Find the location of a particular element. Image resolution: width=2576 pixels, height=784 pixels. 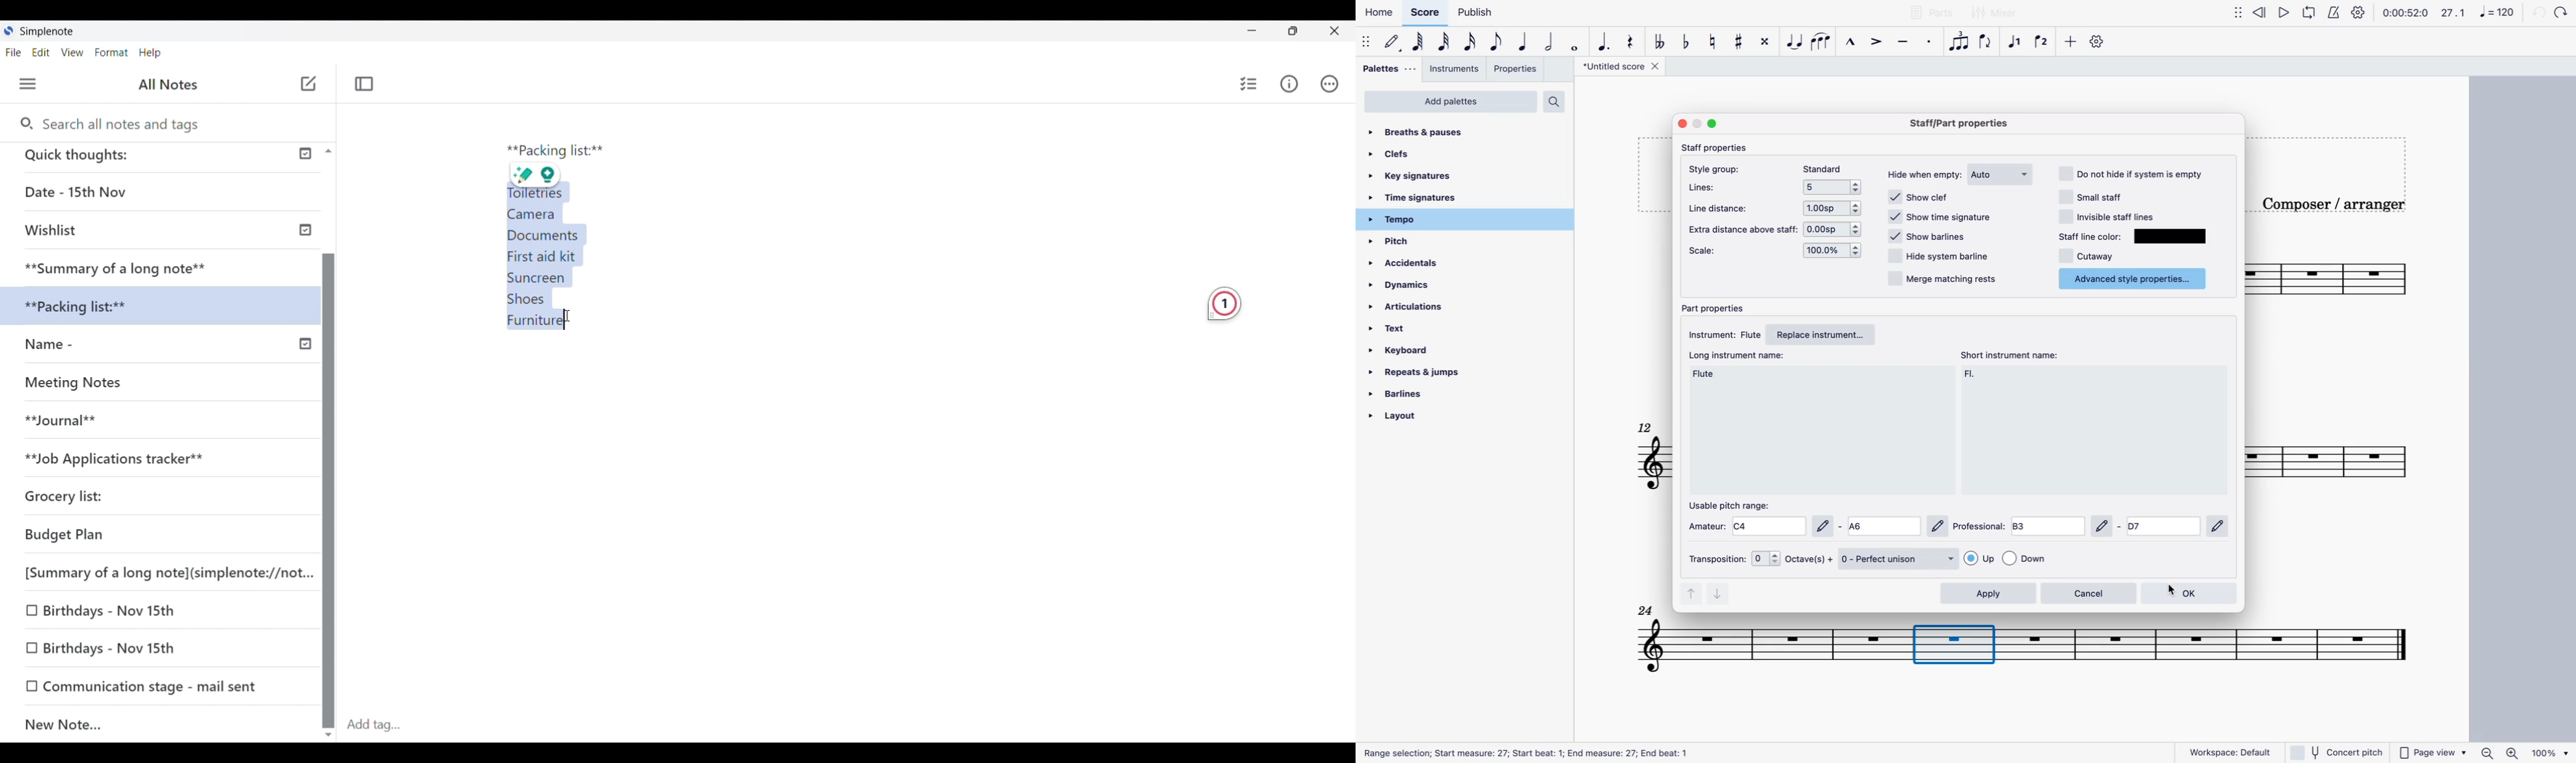

close tab is located at coordinates (1655, 65).